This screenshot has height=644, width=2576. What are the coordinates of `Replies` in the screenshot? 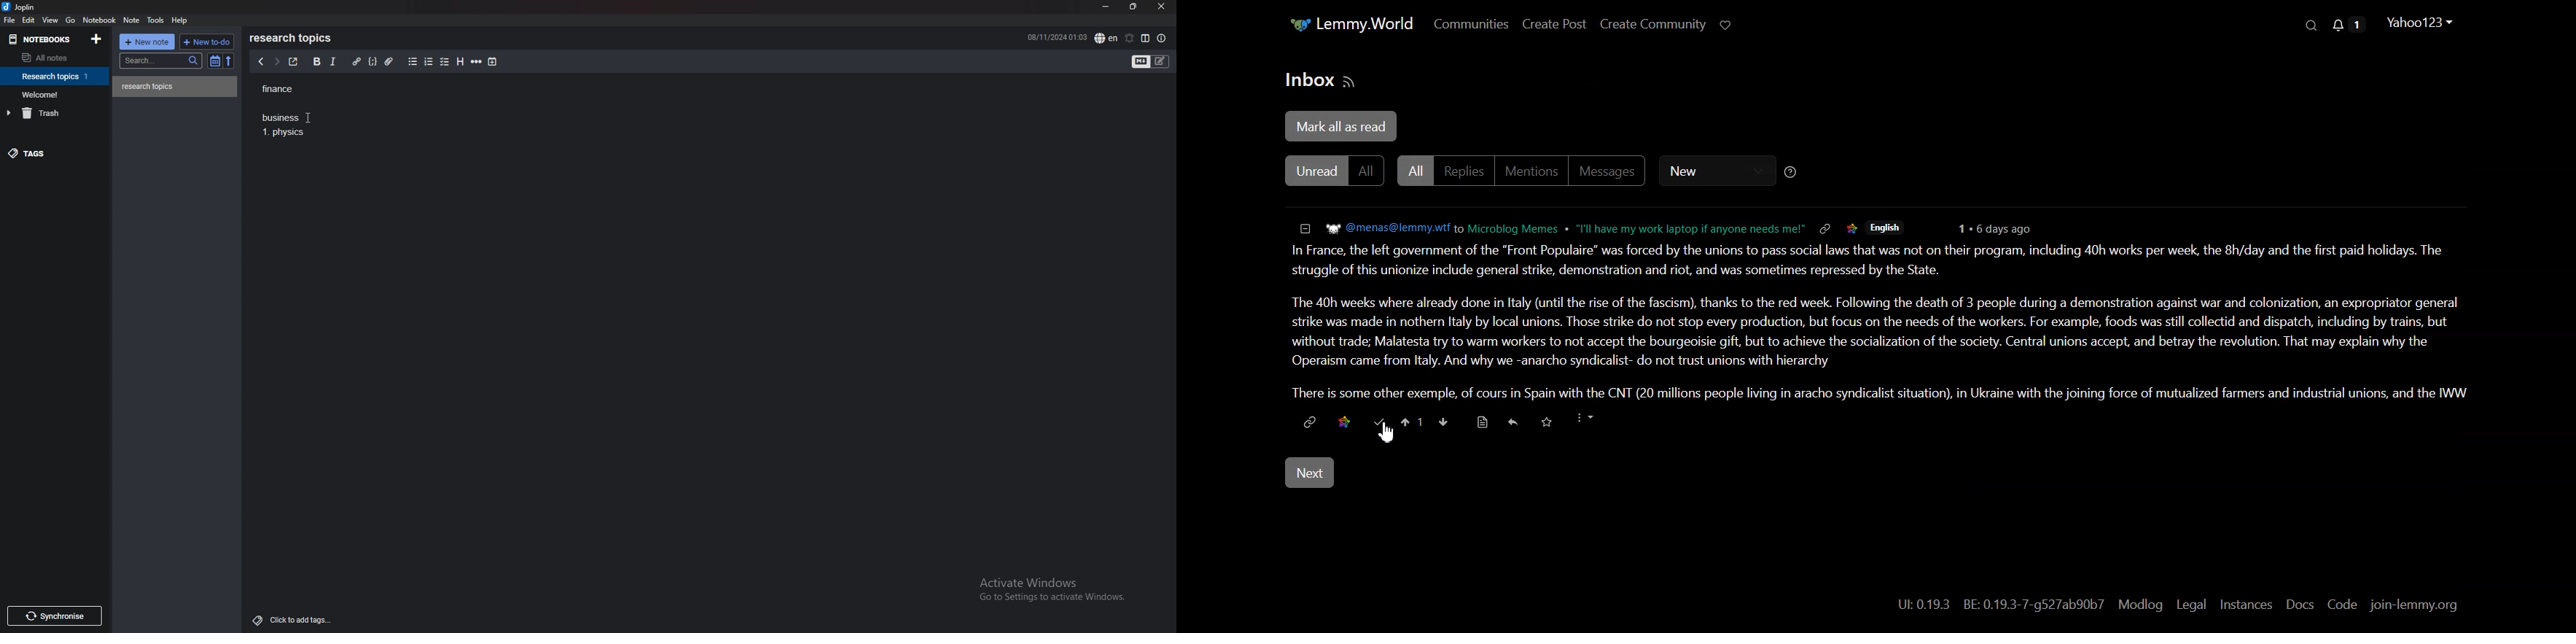 It's located at (1464, 171).